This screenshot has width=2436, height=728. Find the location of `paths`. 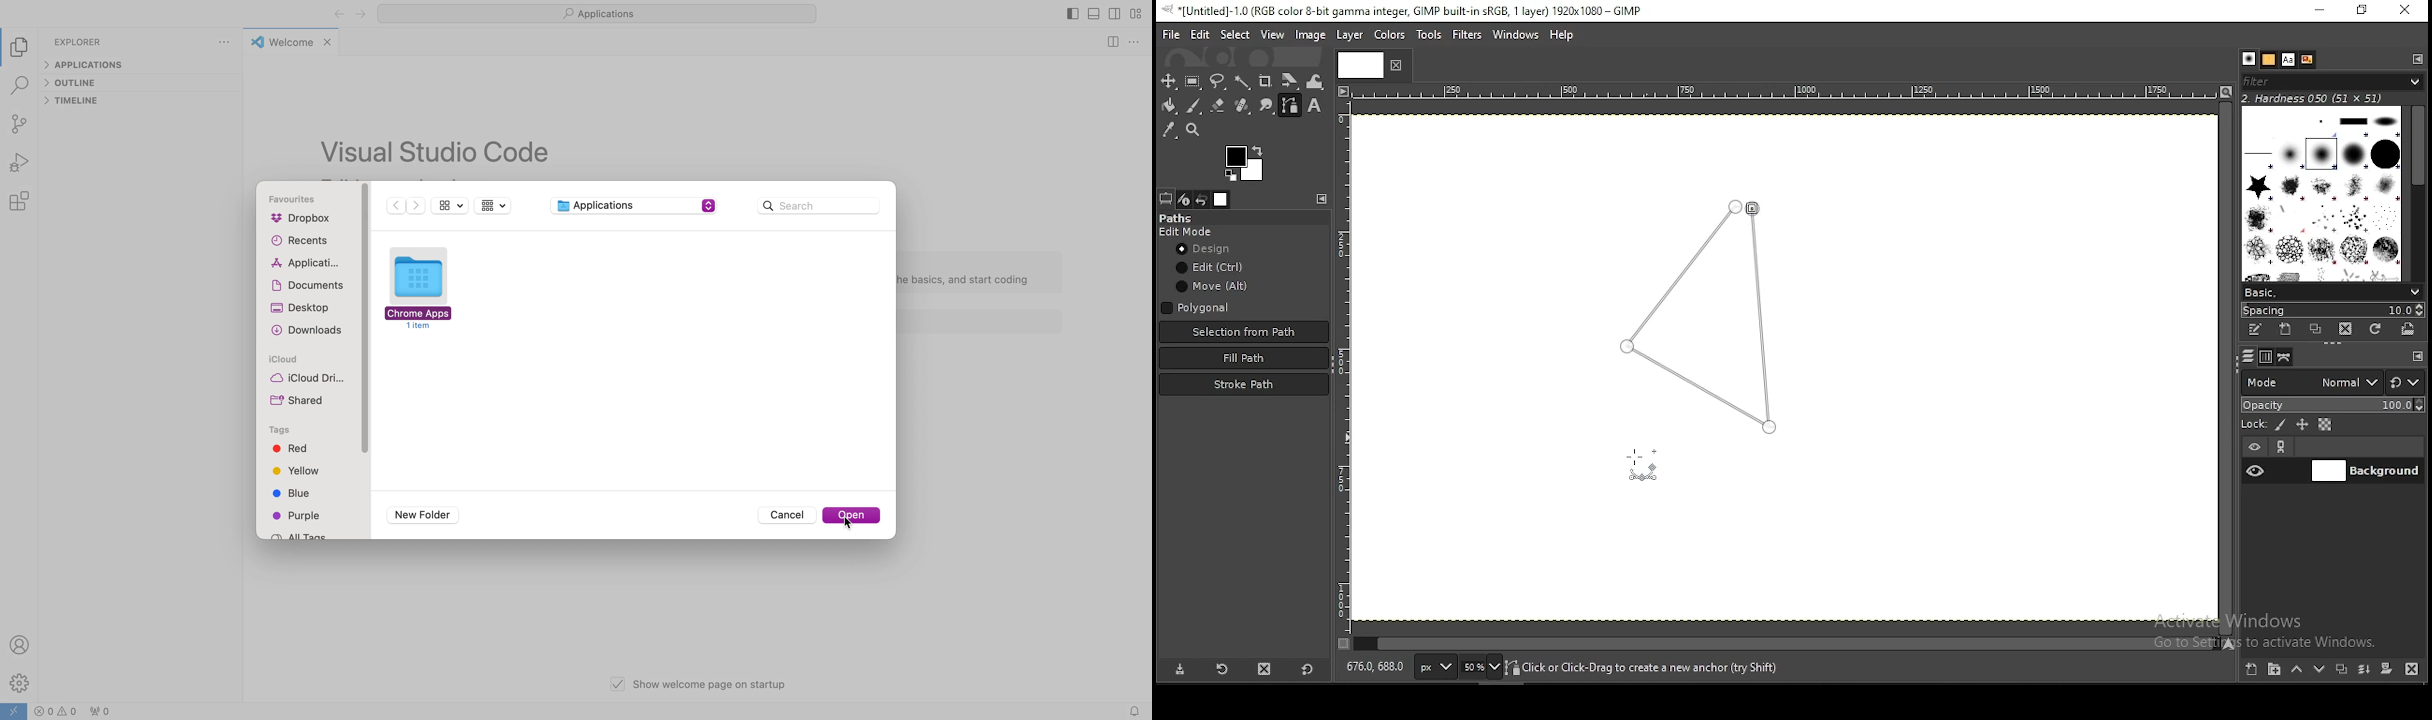

paths is located at coordinates (2285, 357).